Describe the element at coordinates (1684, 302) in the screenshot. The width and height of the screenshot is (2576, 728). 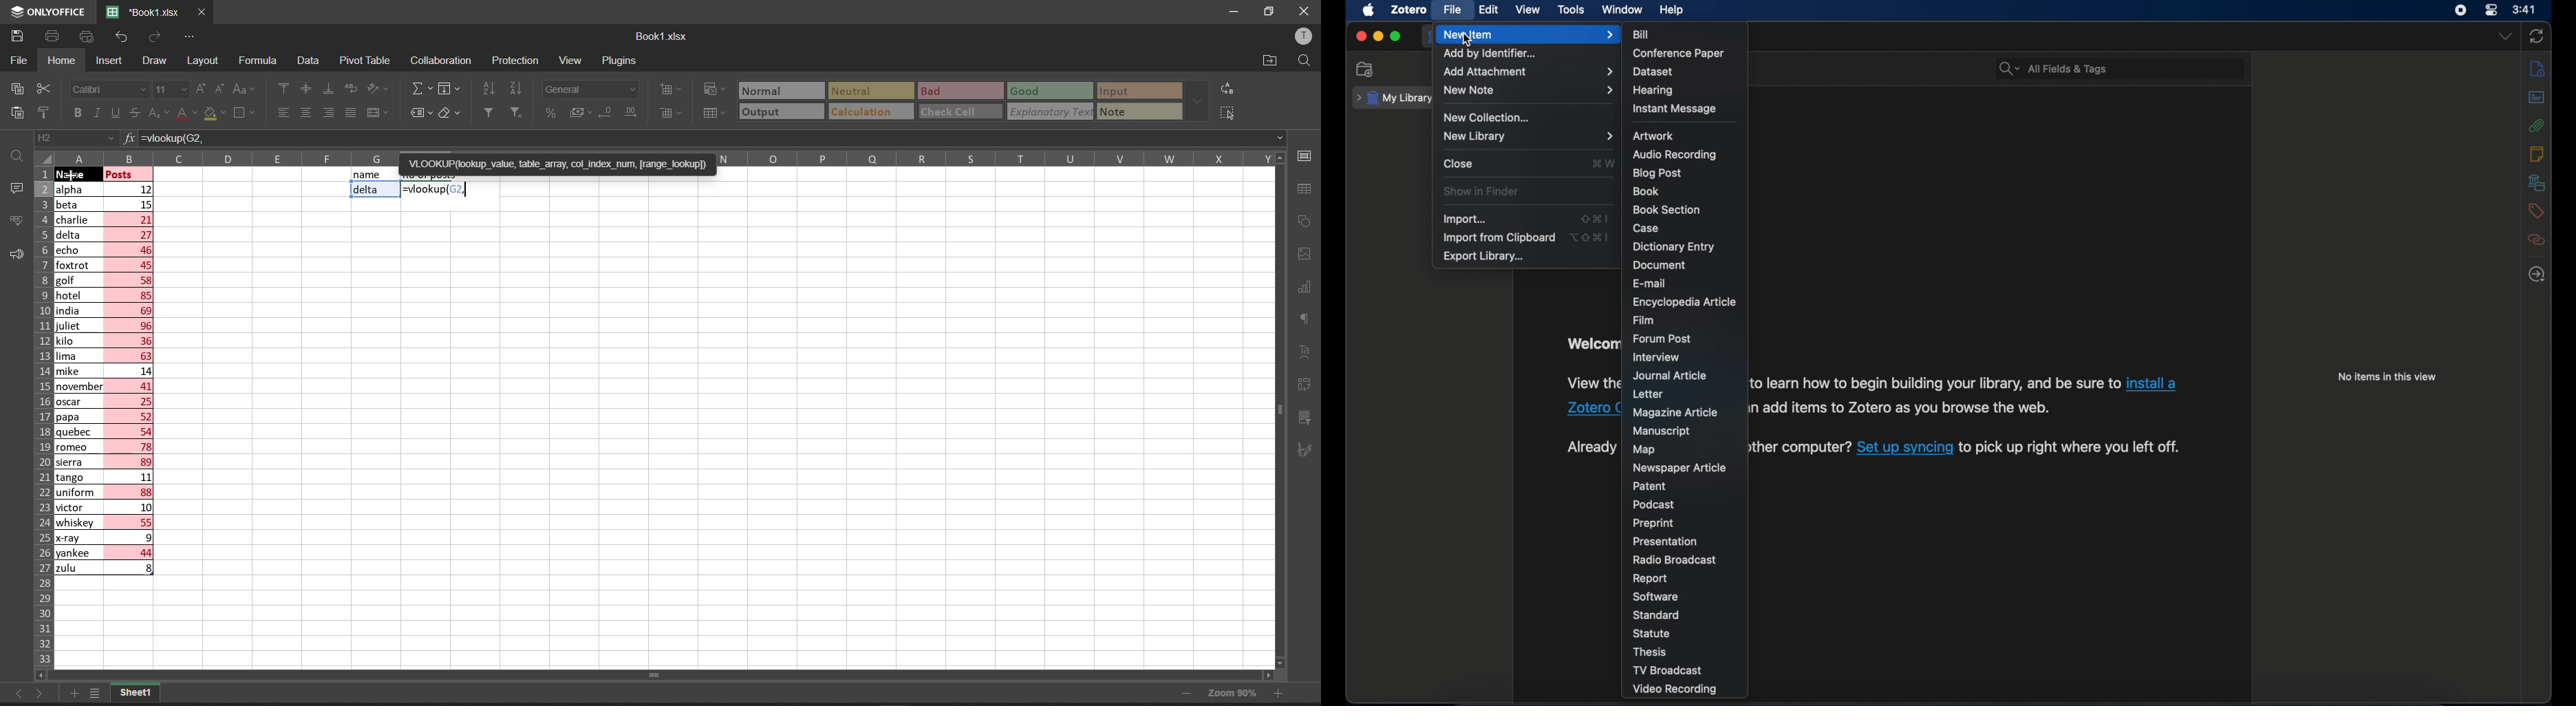
I see `encyclopedia article` at that location.